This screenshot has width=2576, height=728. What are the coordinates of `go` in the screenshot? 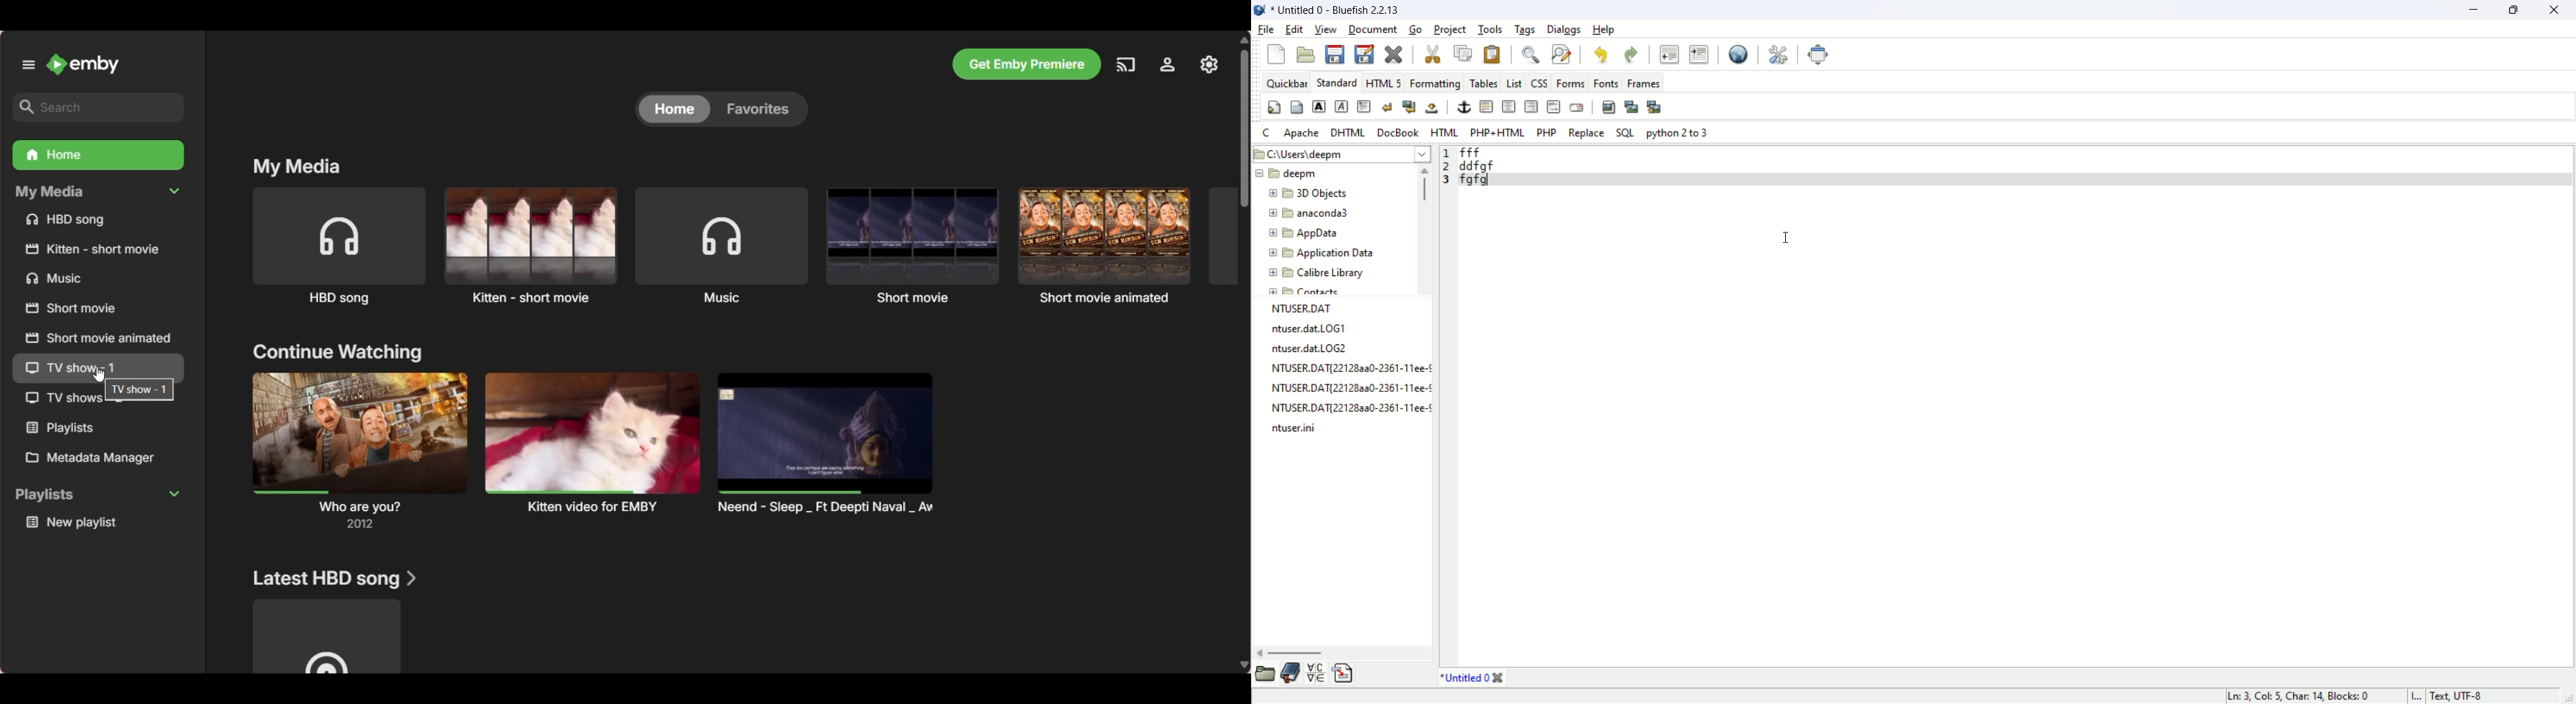 It's located at (1415, 30).